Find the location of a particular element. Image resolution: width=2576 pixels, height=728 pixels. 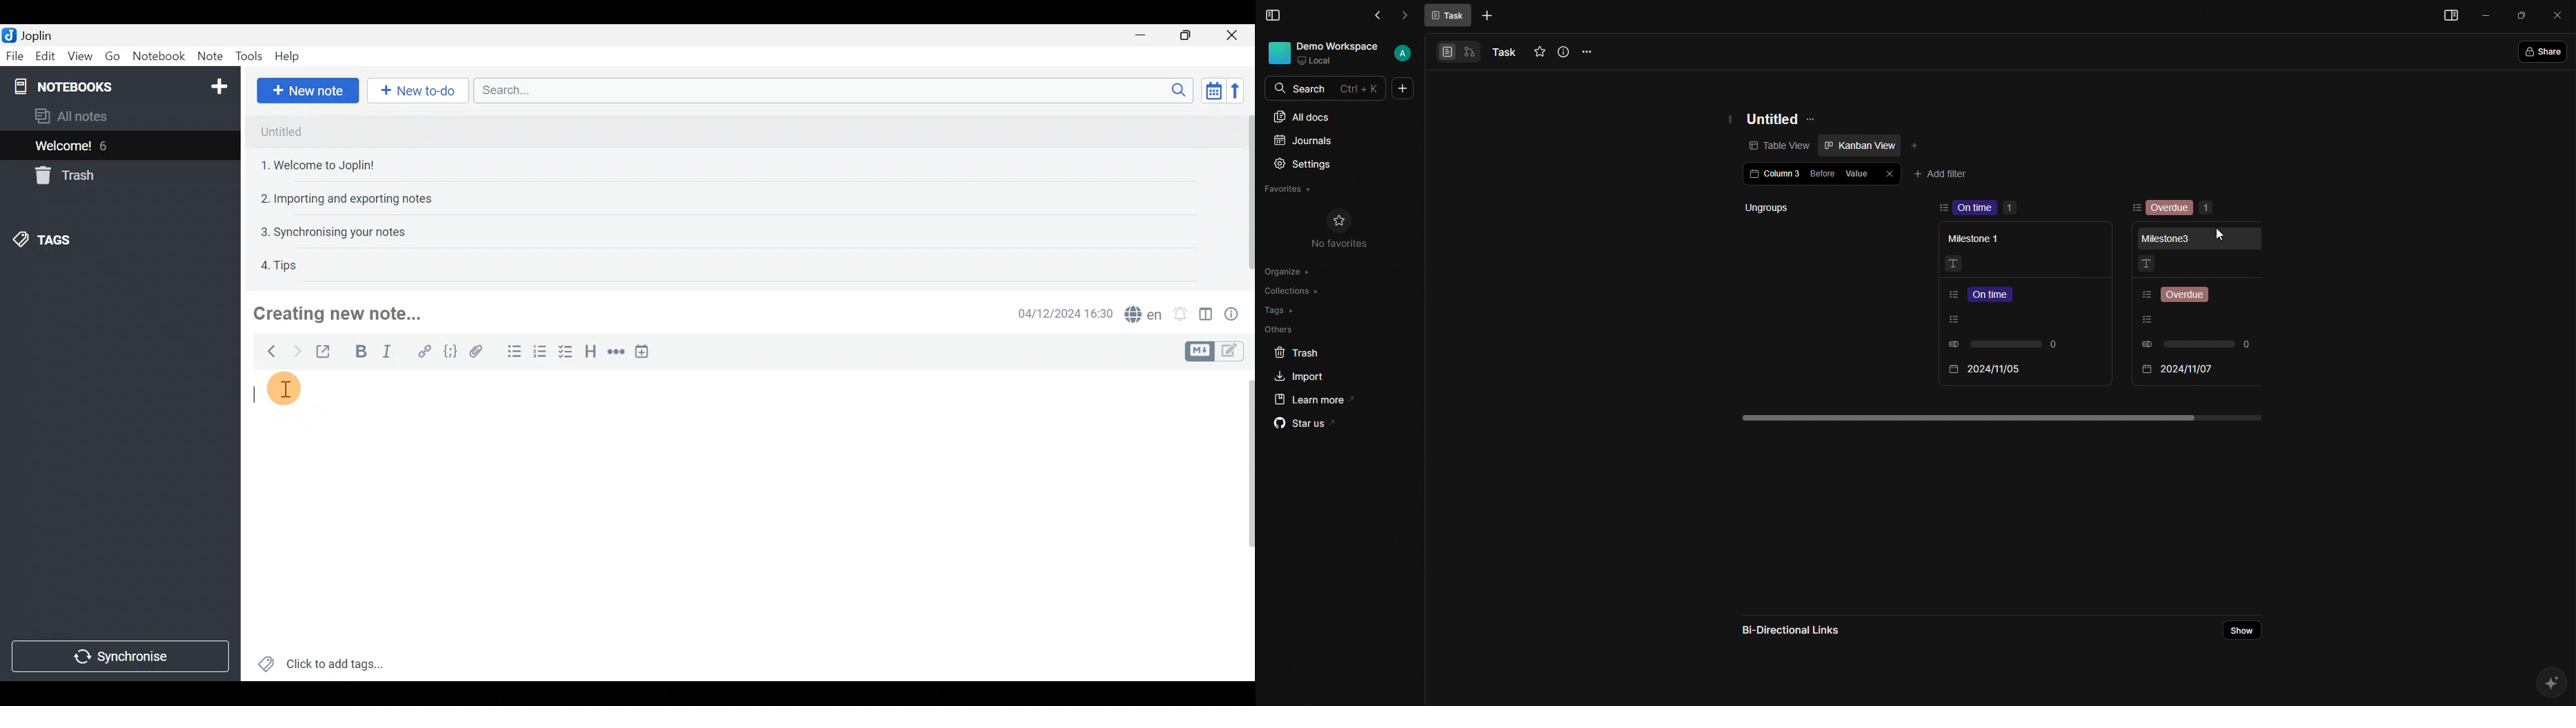

Set alarm is located at coordinates (1182, 314).